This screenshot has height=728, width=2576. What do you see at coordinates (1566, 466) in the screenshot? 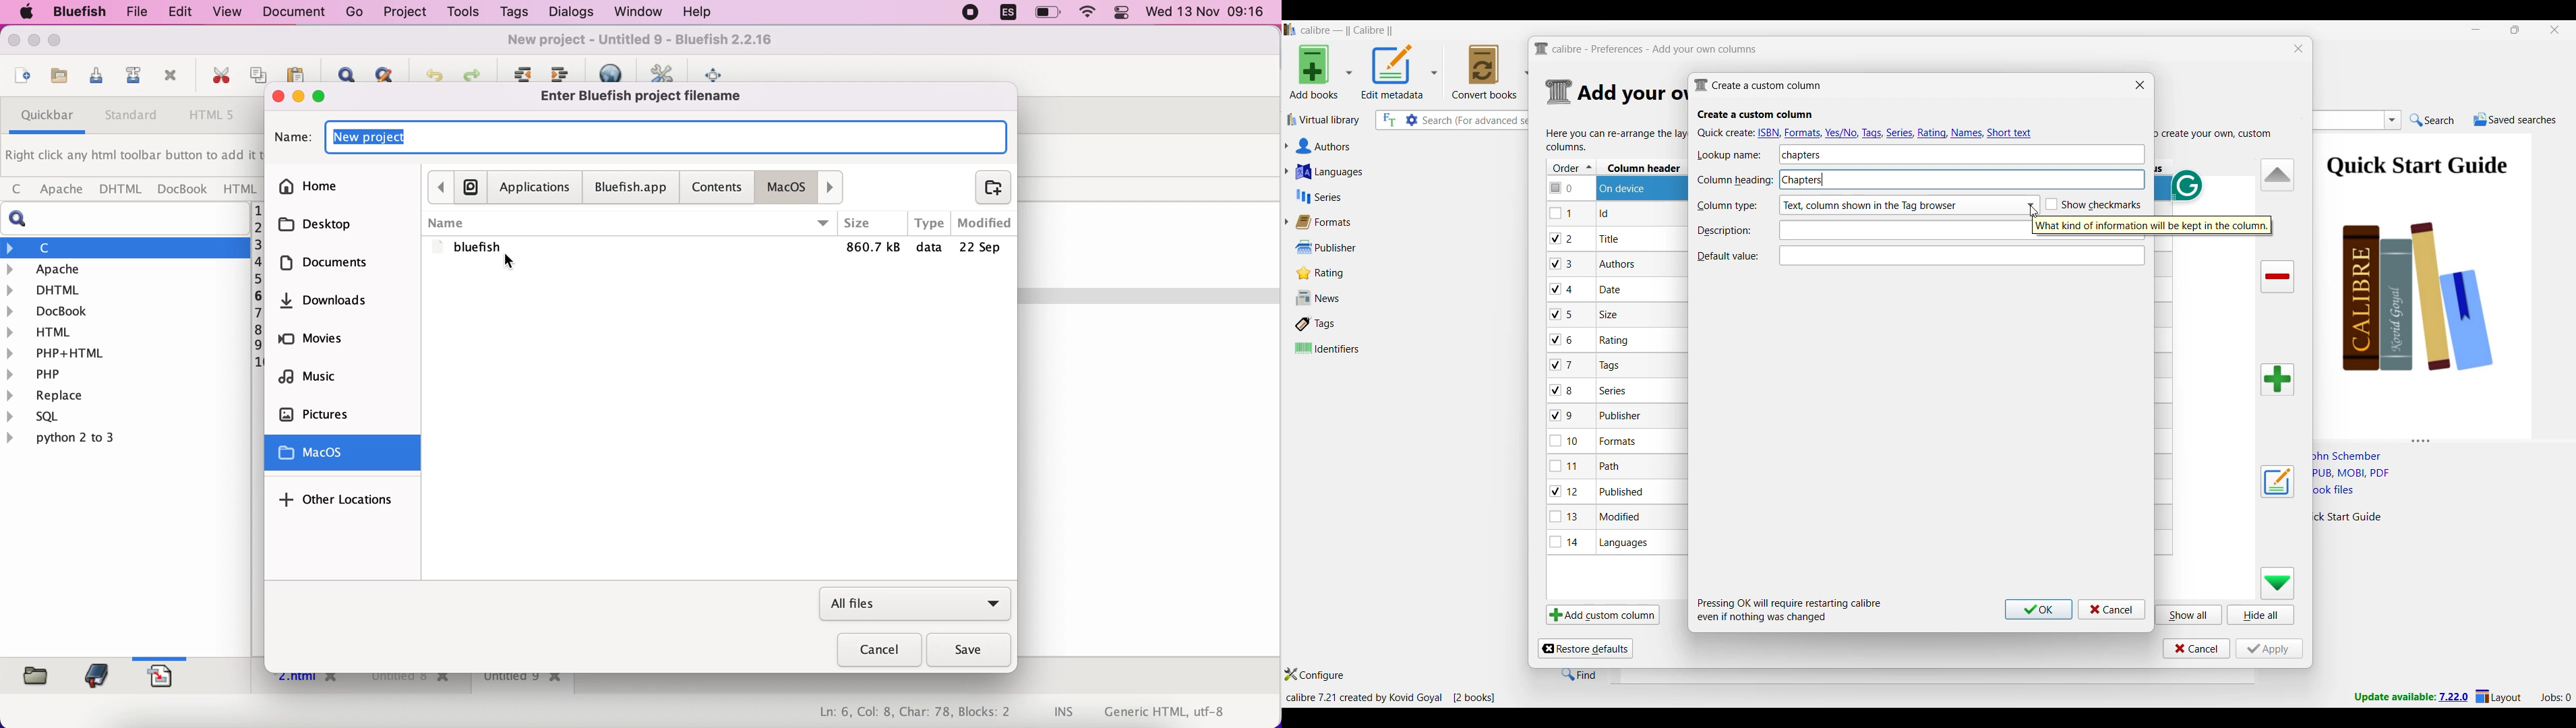
I see `checkbox - 11` at bounding box center [1566, 466].